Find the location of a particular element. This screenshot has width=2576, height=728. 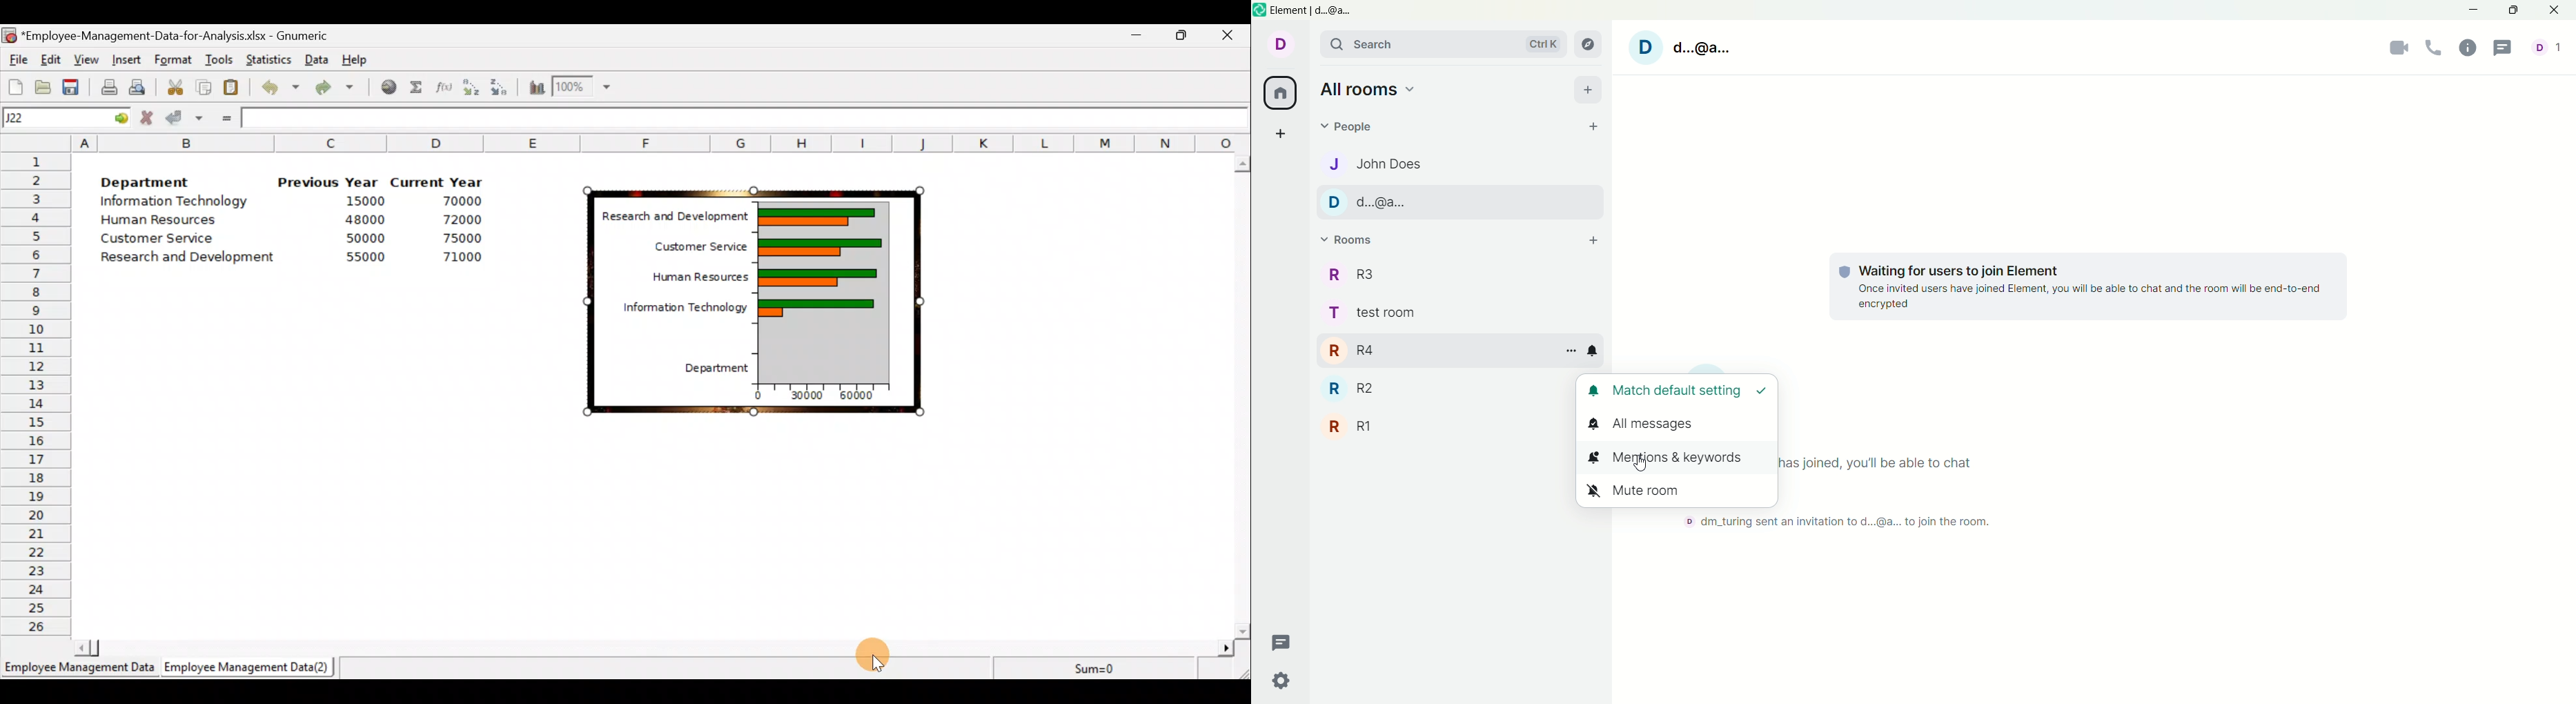

add is located at coordinates (1593, 239).